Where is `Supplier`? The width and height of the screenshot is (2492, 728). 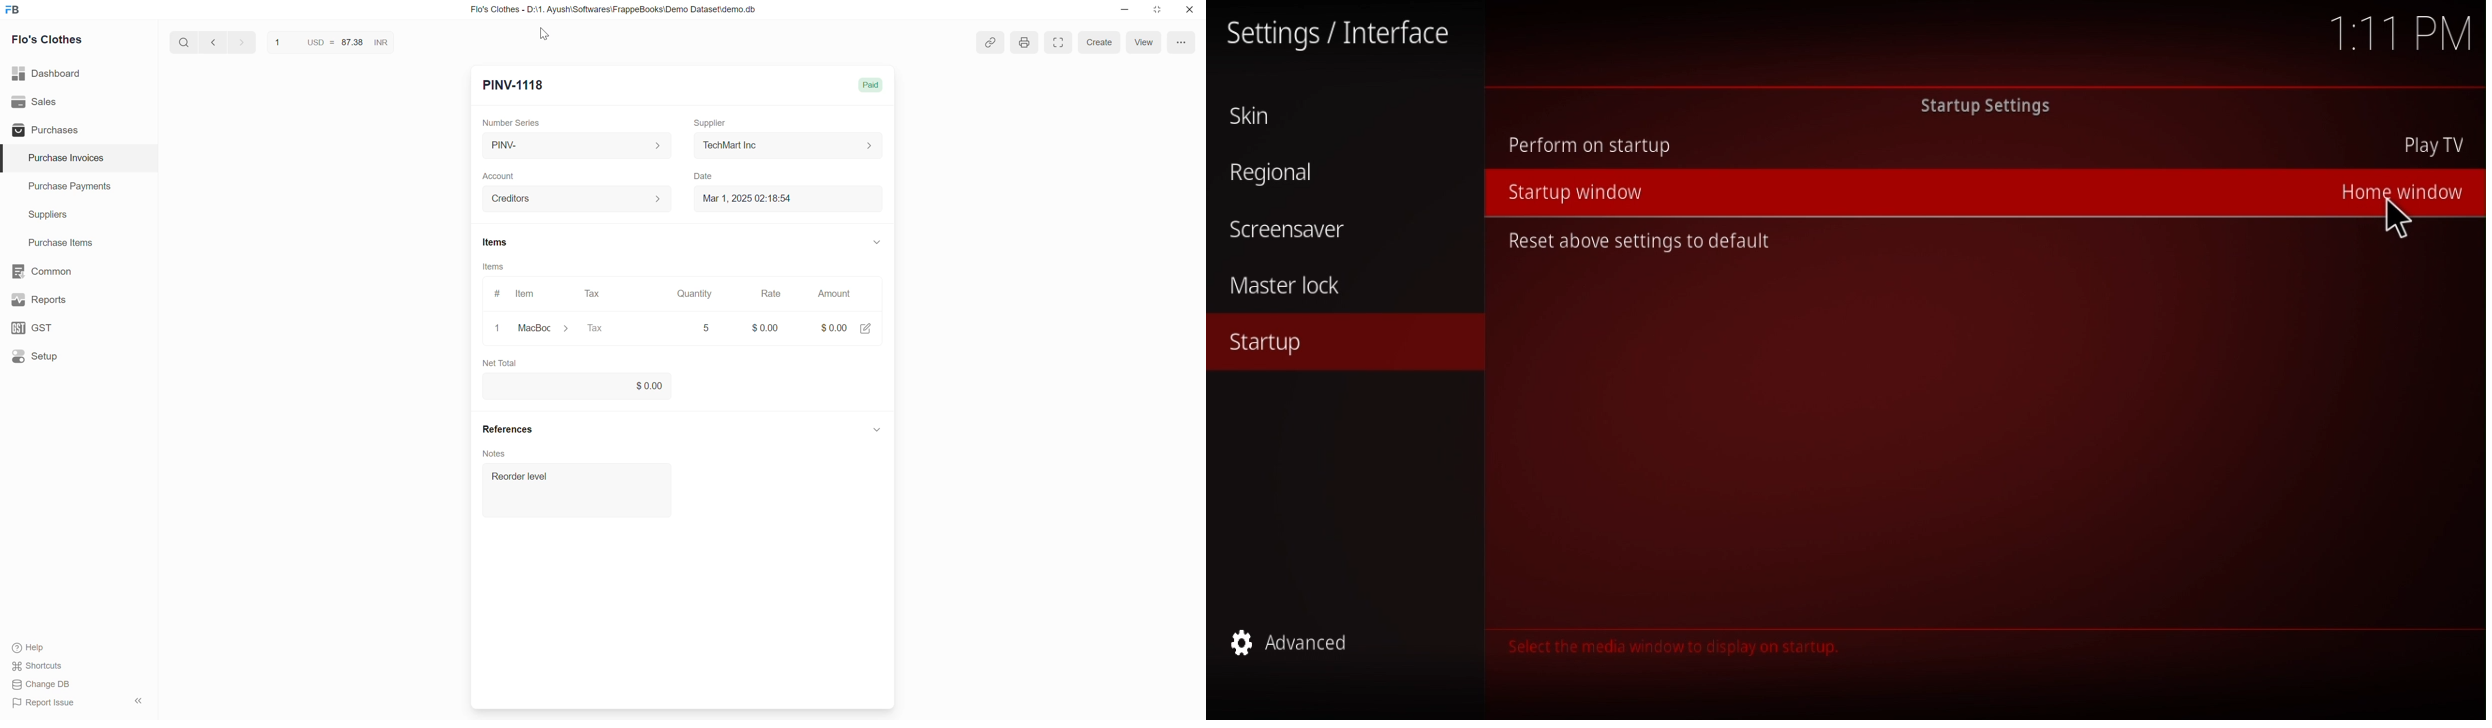
Supplier is located at coordinates (710, 123).